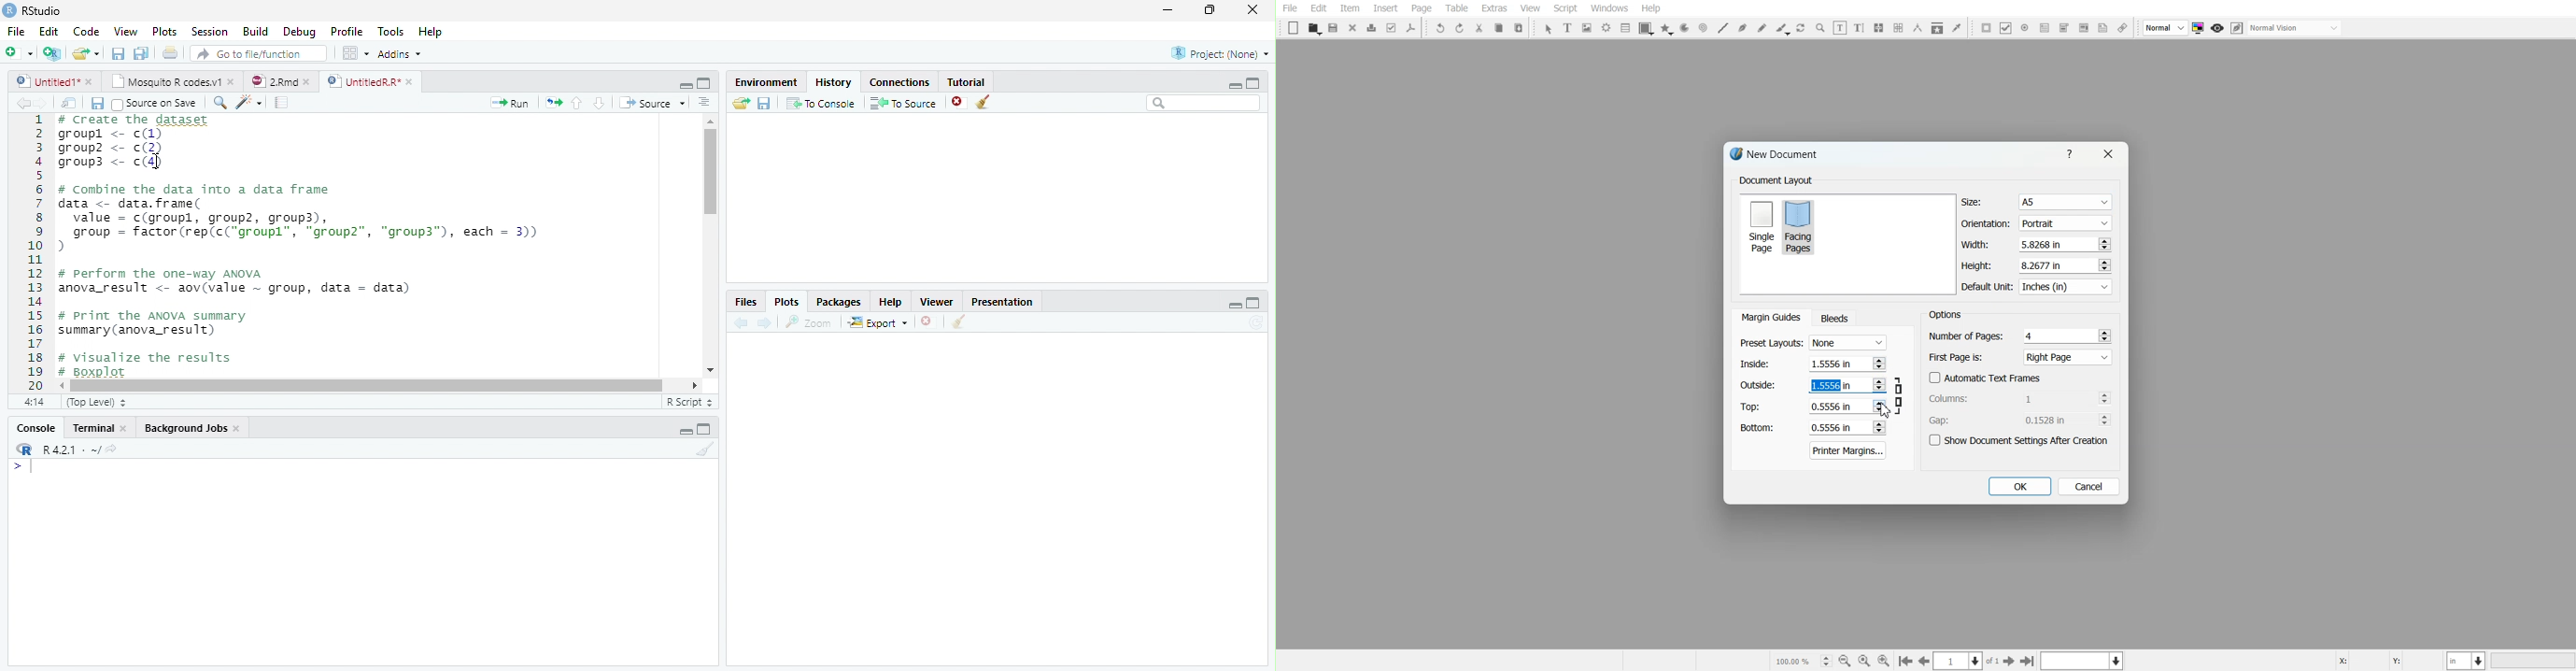  Describe the element at coordinates (381, 384) in the screenshot. I see `Scrollbar` at that location.